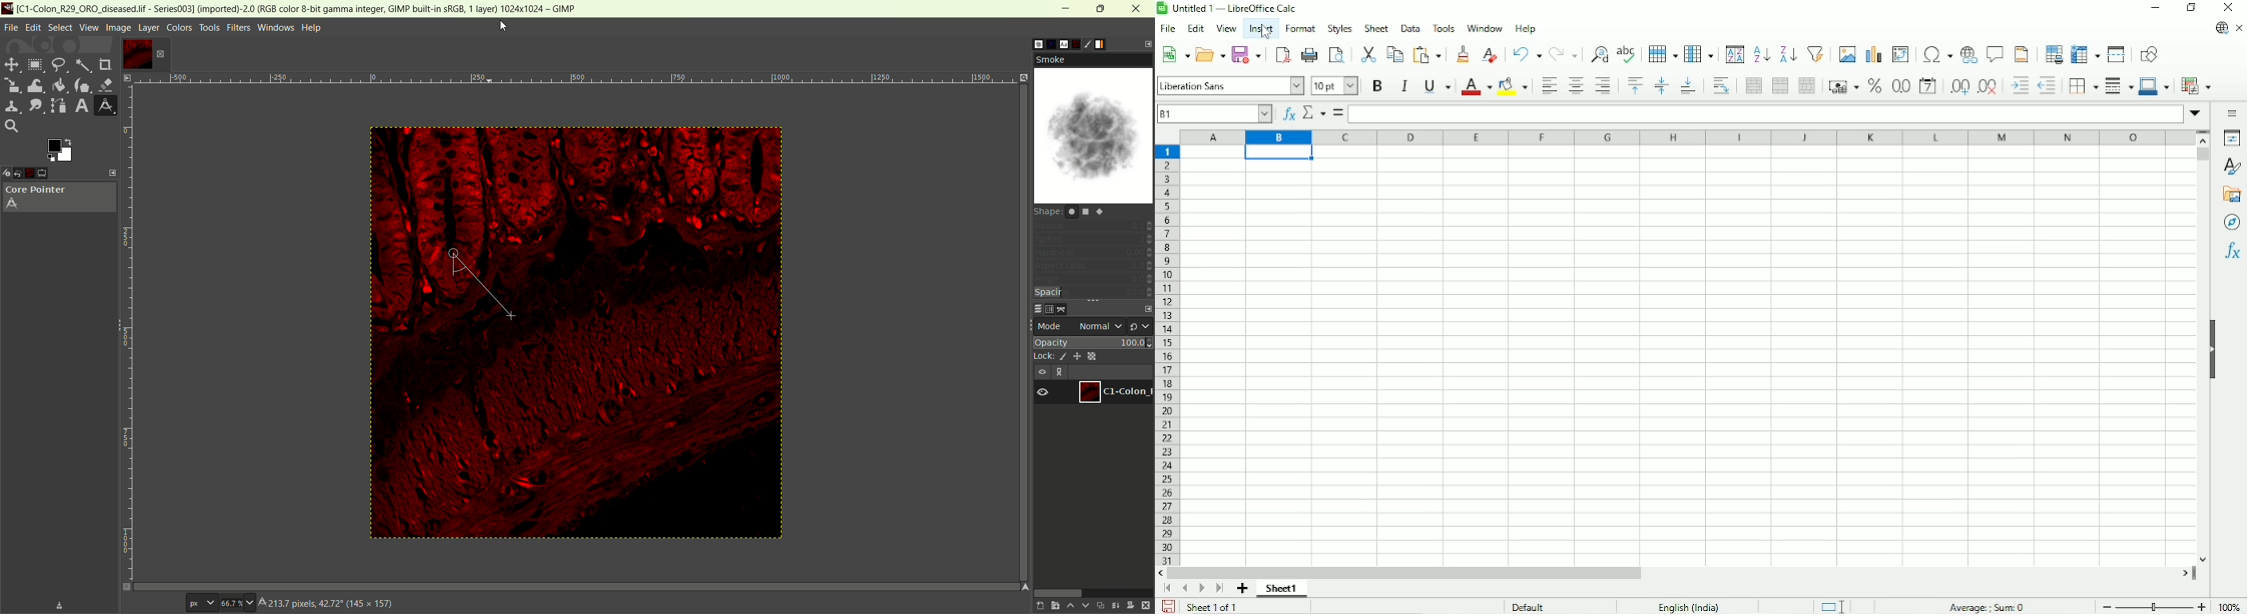 Image resolution: width=2268 pixels, height=616 pixels. What do you see at coordinates (2048, 85) in the screenshot?
I see `Decrease indent` at bounding box center [2048, 85].